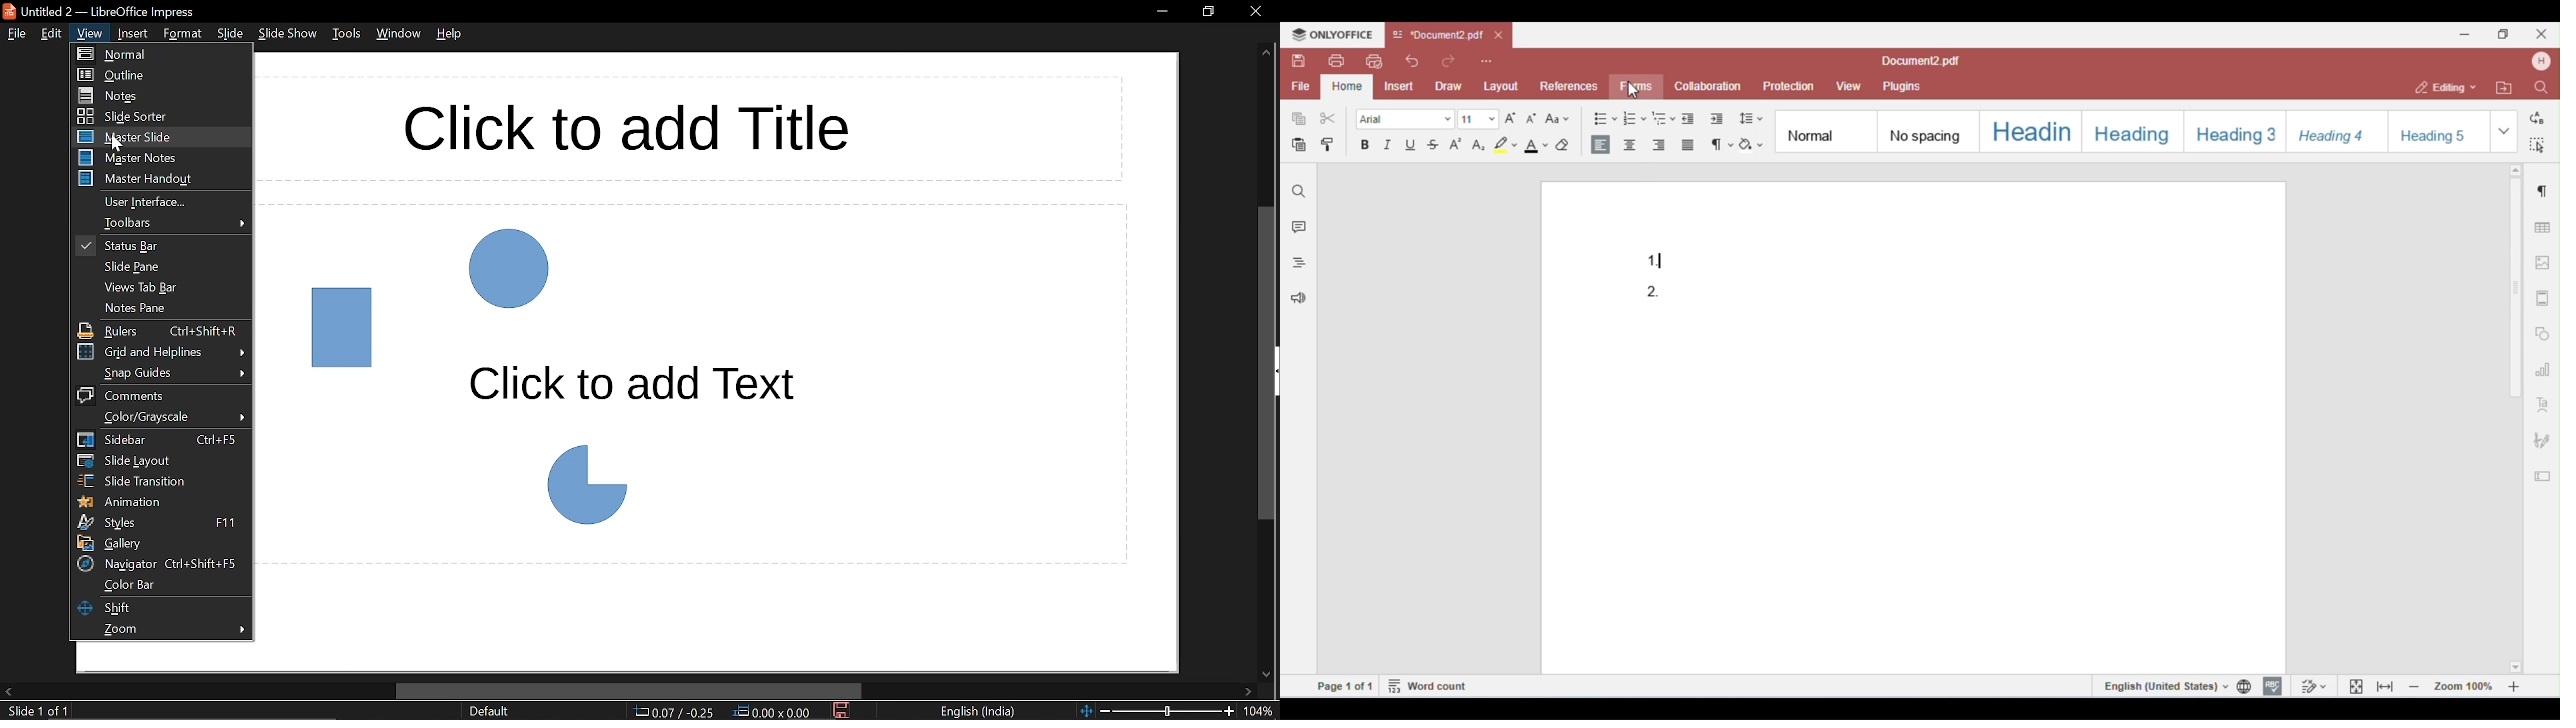  I want to click on Moaster handout, so click(156, 180).